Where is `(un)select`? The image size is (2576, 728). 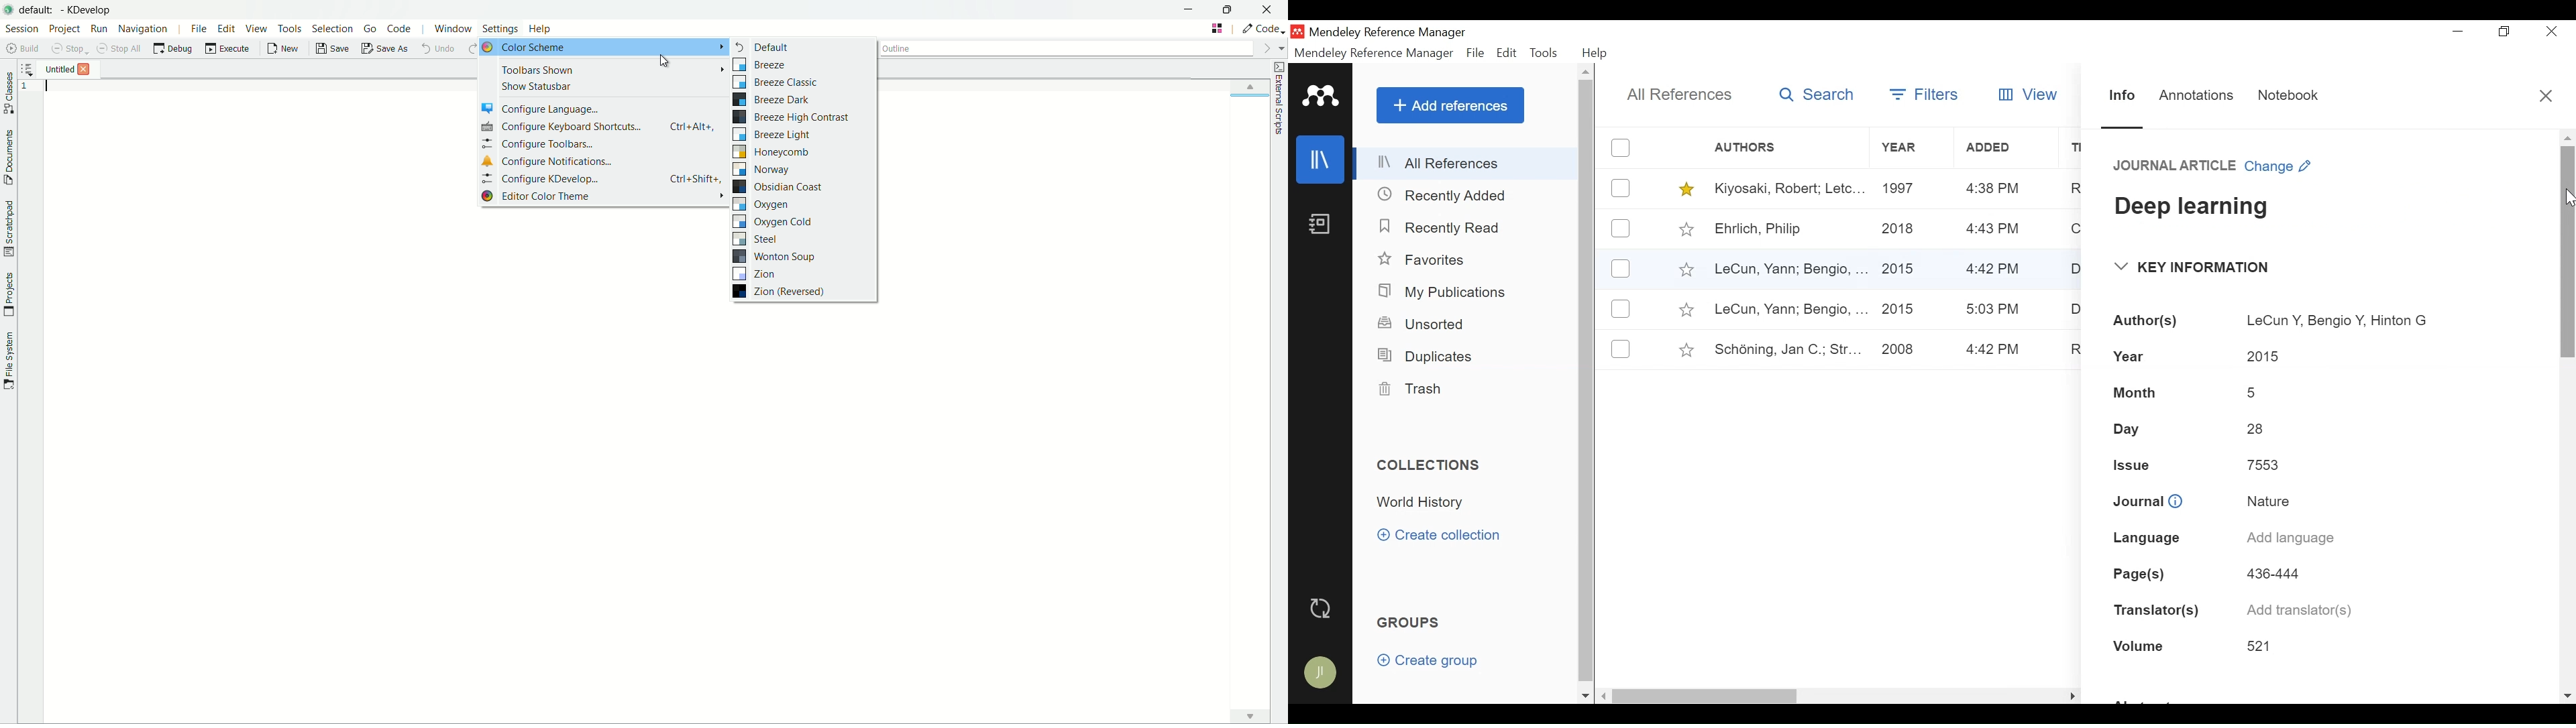 (un)select is located at coordinates (1621, 269).